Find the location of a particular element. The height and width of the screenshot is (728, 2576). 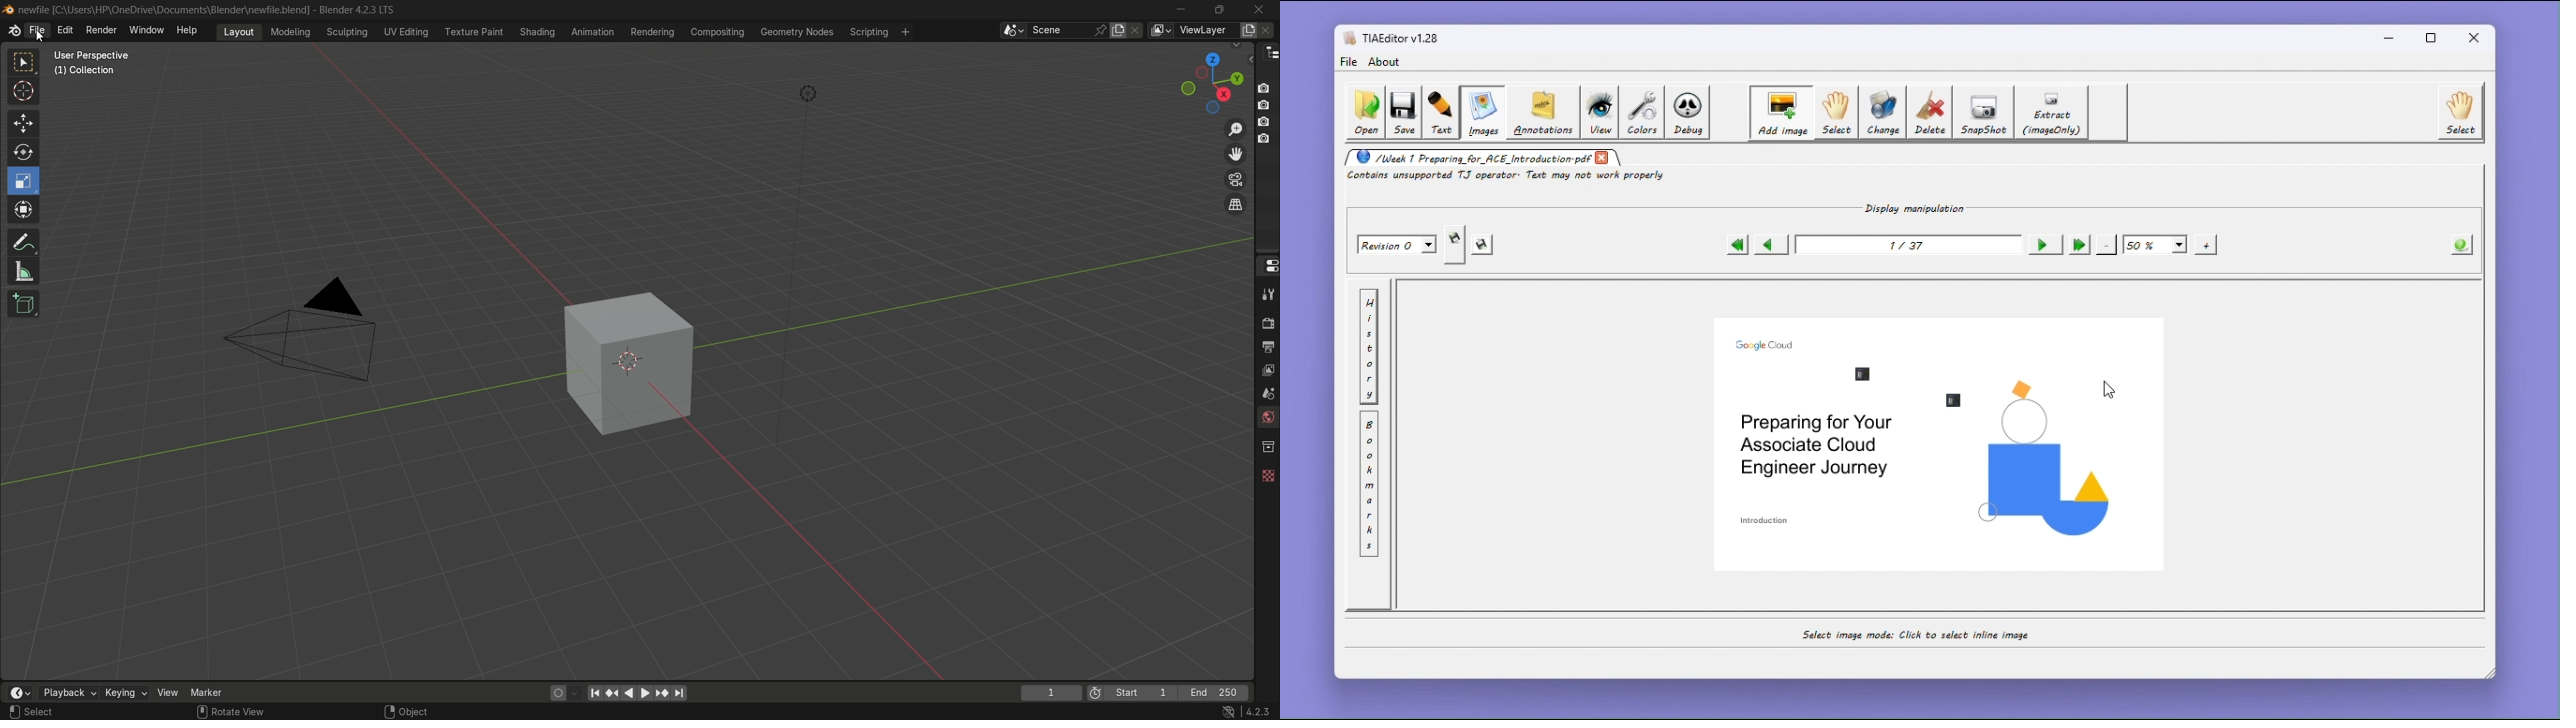

minimize is located at coordinates (1181, 9).